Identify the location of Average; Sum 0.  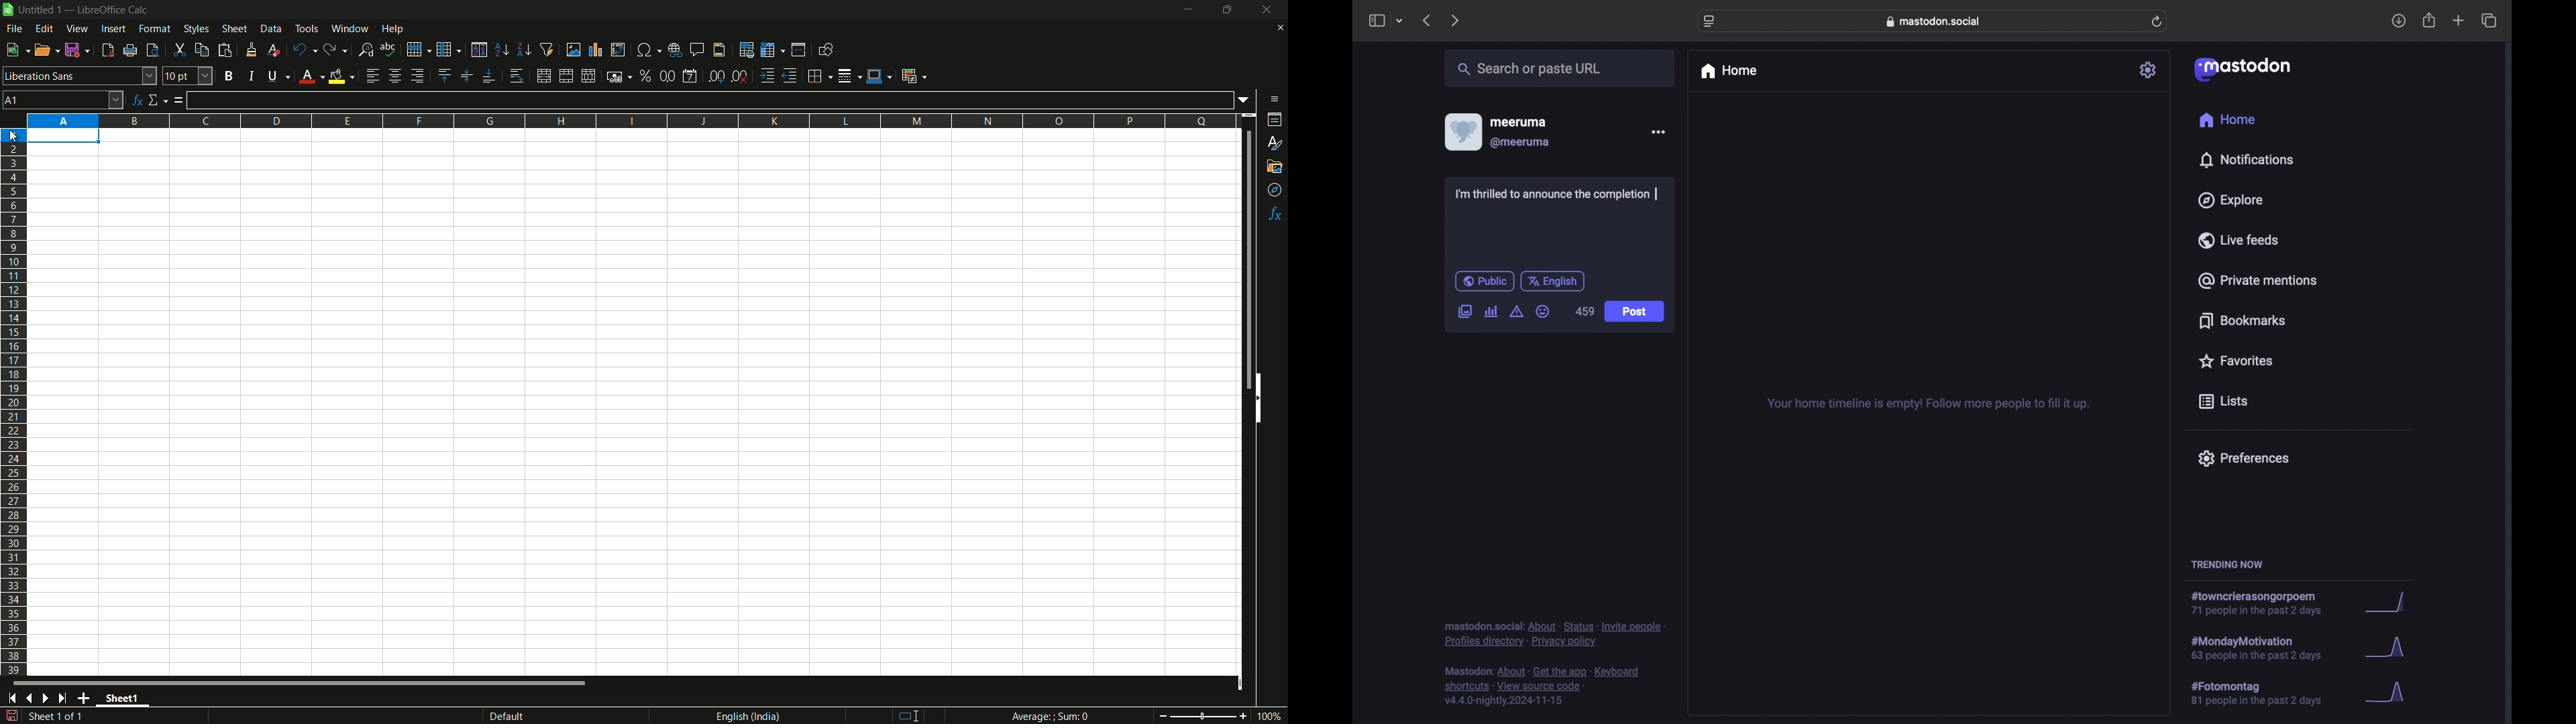
(1051, 717).